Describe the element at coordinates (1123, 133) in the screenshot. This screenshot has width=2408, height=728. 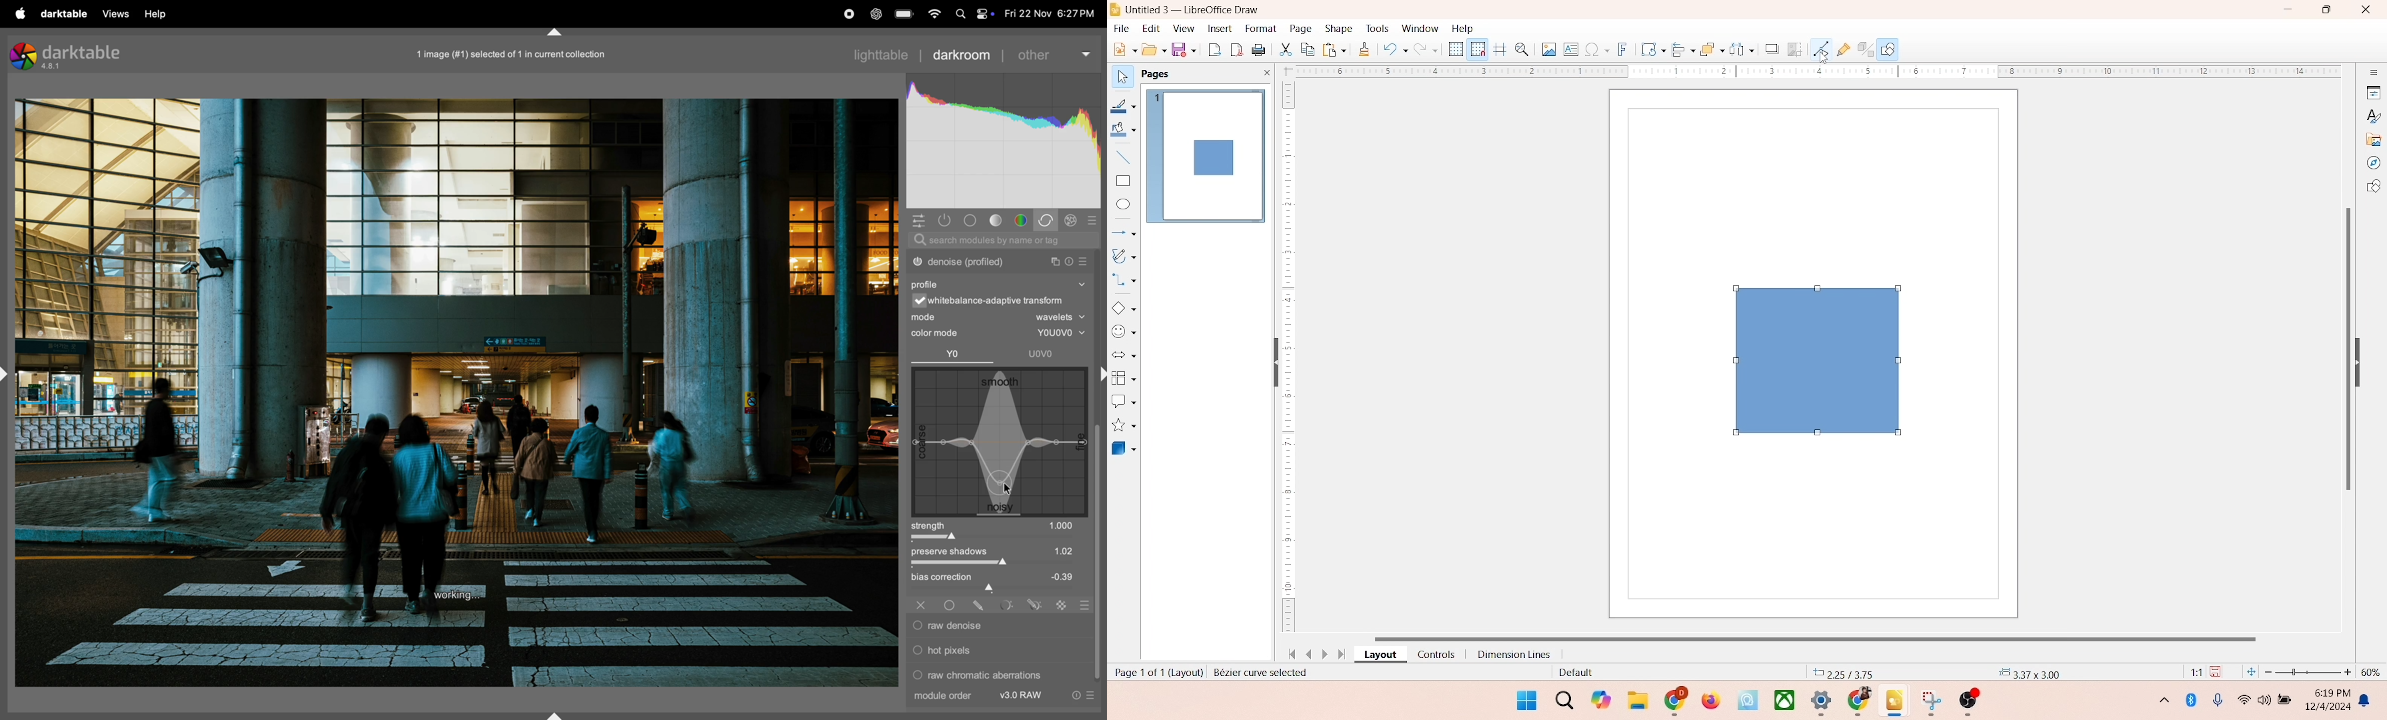
I see `fill color` at that location.